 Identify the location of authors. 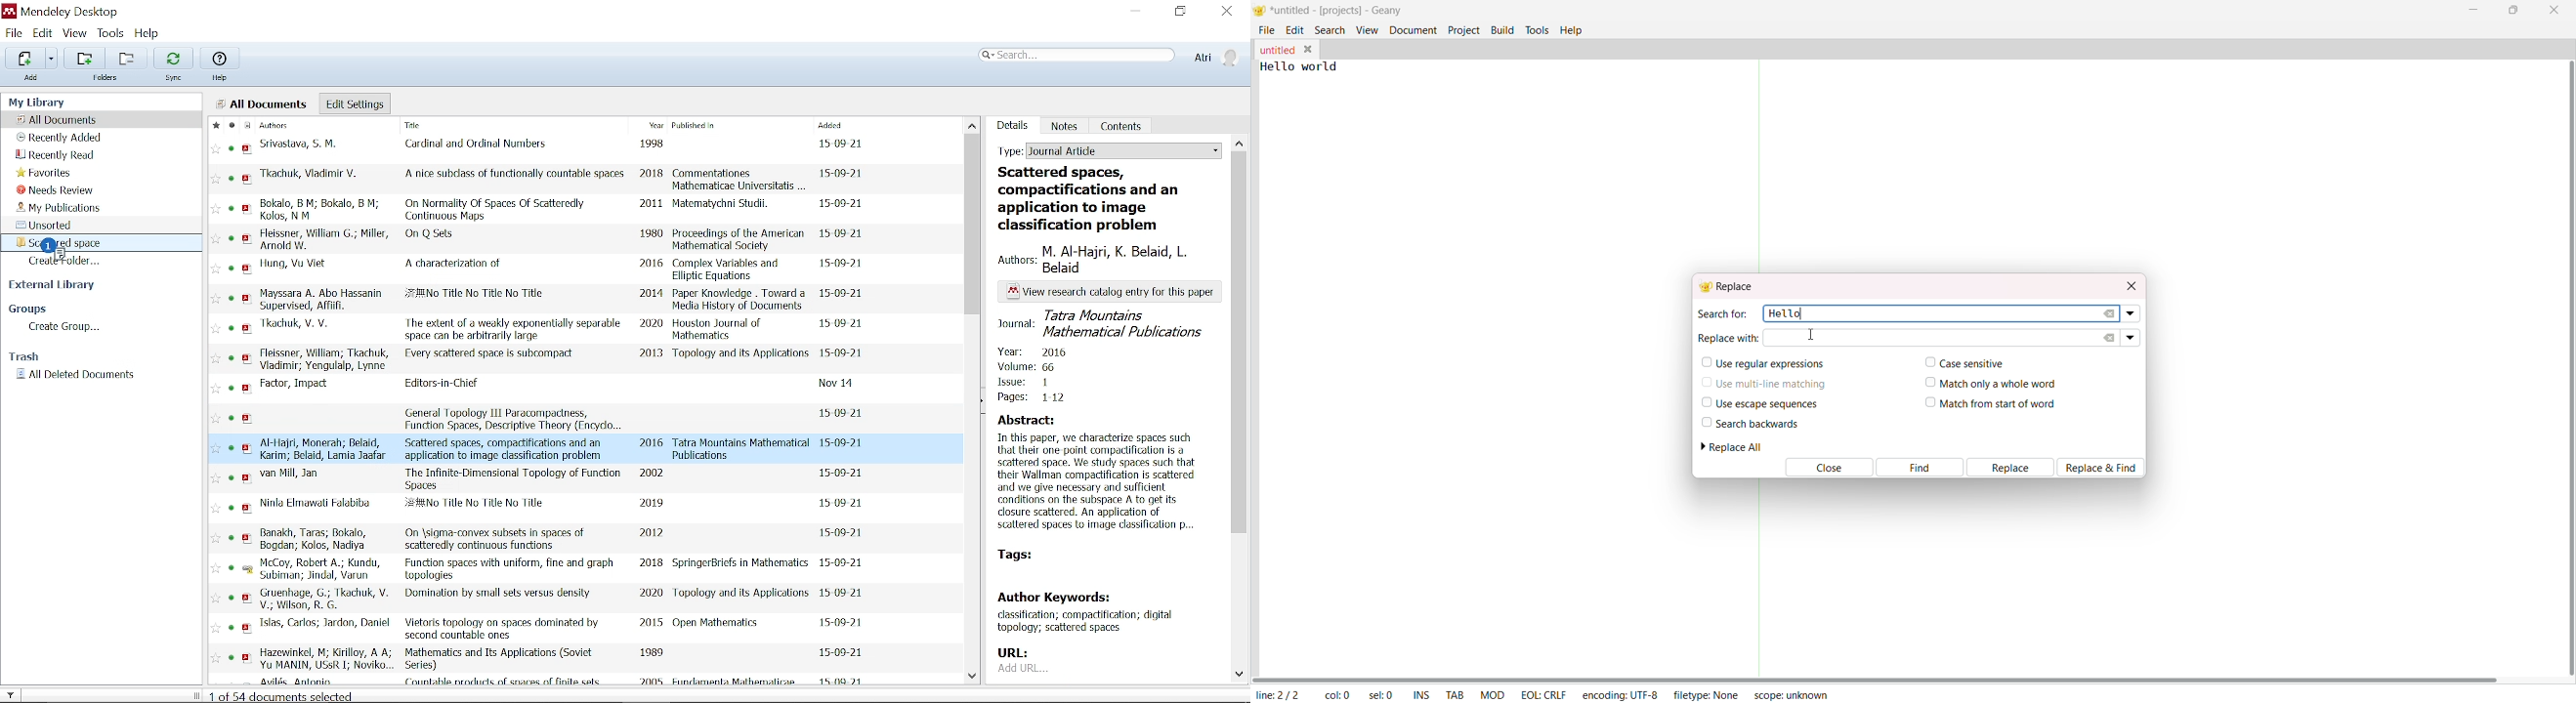
(290, 475).